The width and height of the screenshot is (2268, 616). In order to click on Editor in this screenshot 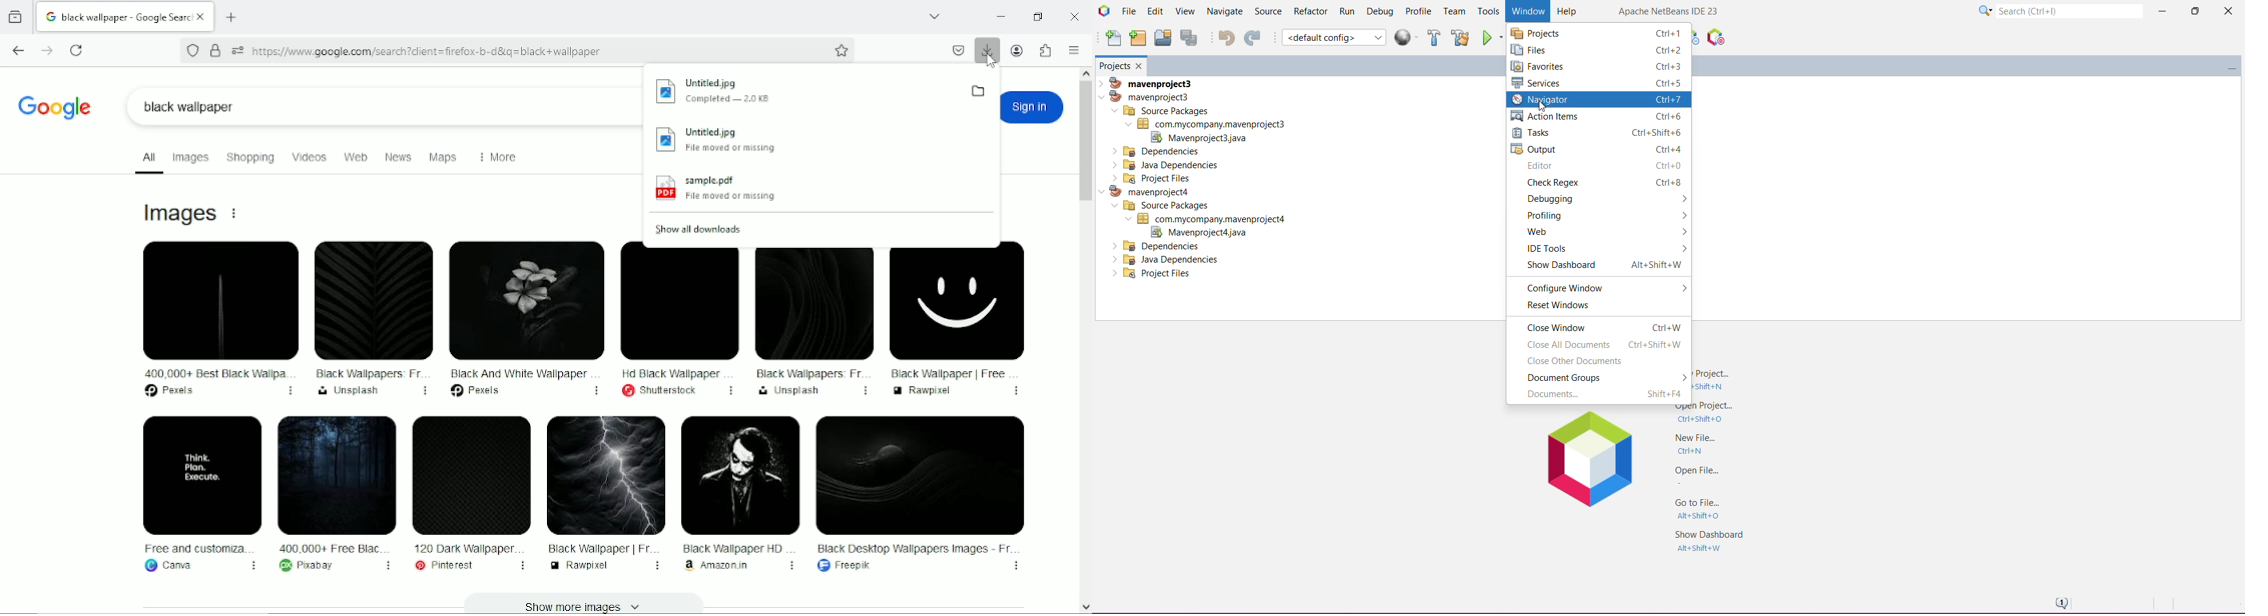, I will do `click(1601, 166)`.